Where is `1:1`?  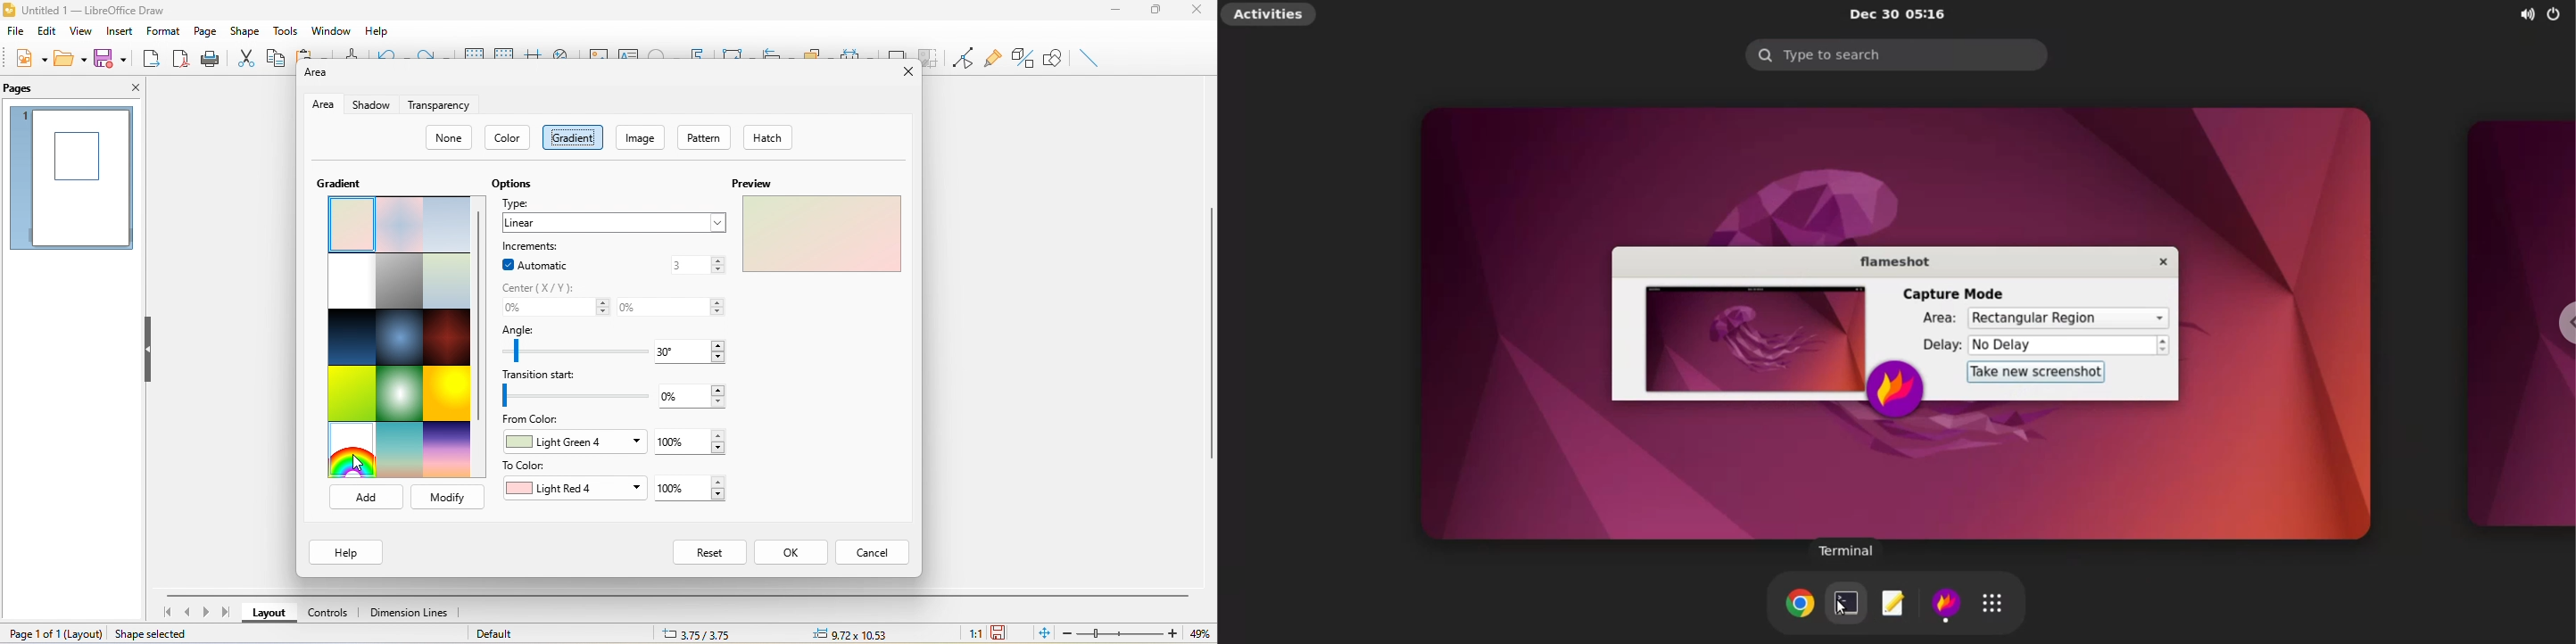 1:1 is located at coordinates (973, 634).